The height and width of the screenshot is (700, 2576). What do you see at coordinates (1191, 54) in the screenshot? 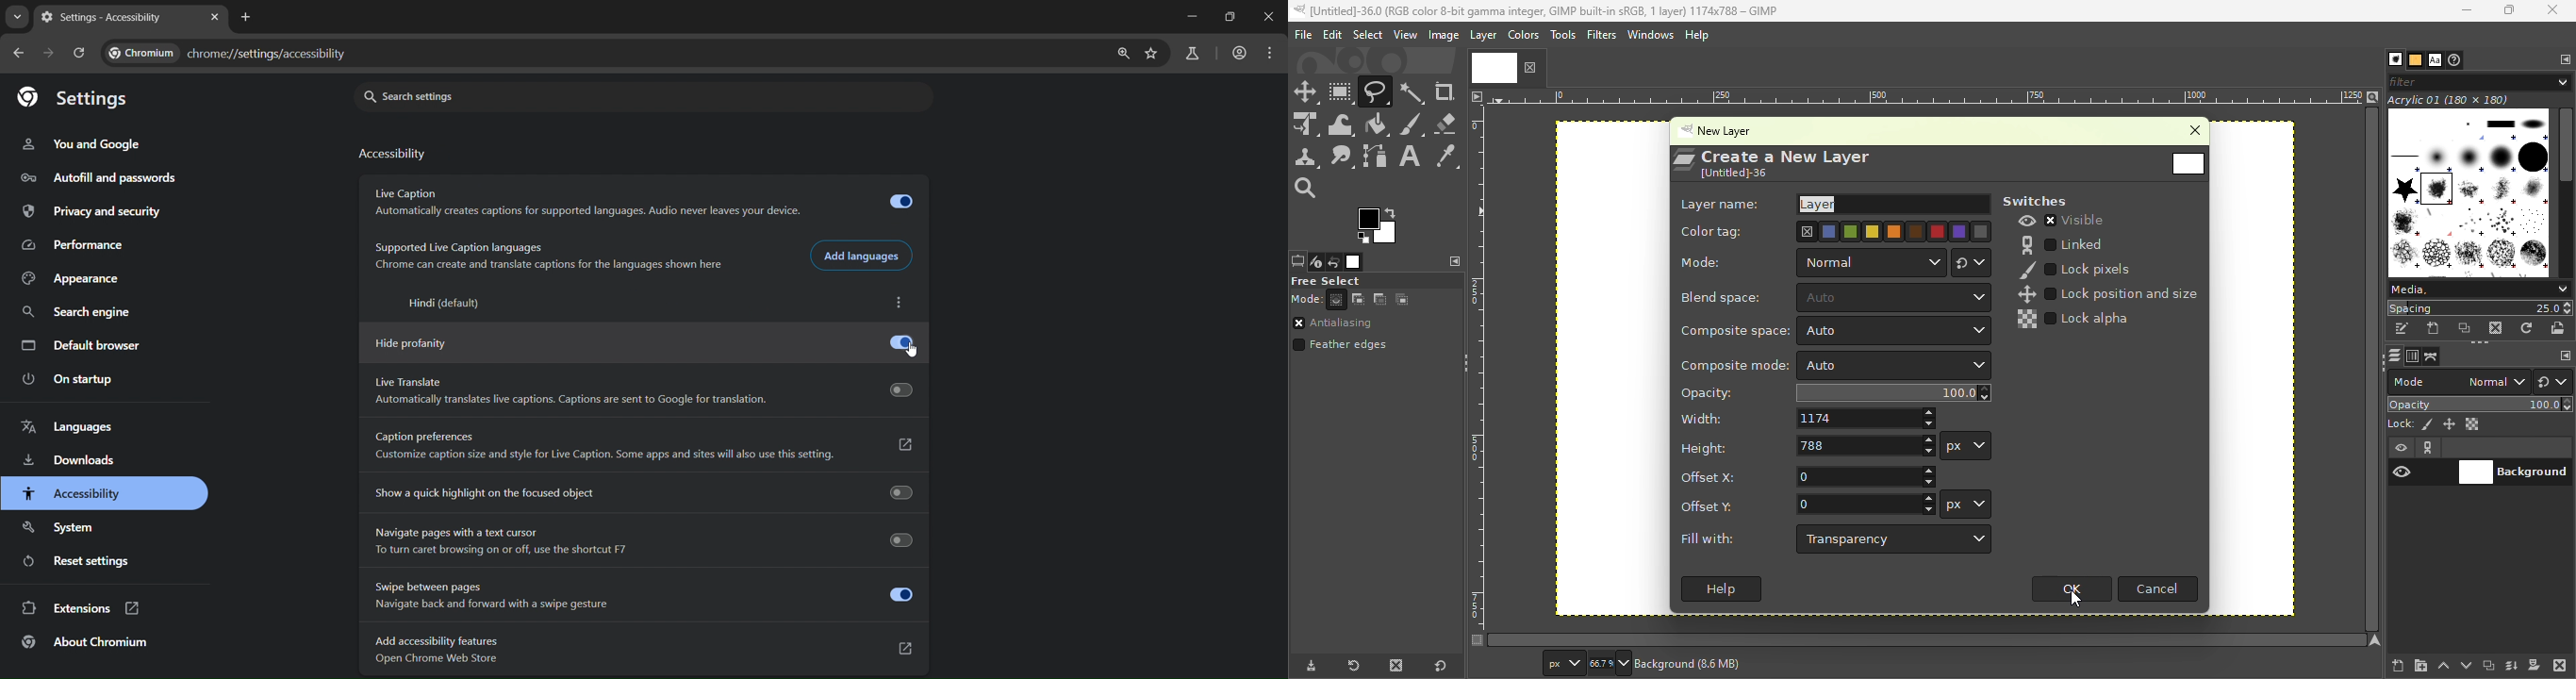
I see `search labs` at bounding box center [1191, 54].